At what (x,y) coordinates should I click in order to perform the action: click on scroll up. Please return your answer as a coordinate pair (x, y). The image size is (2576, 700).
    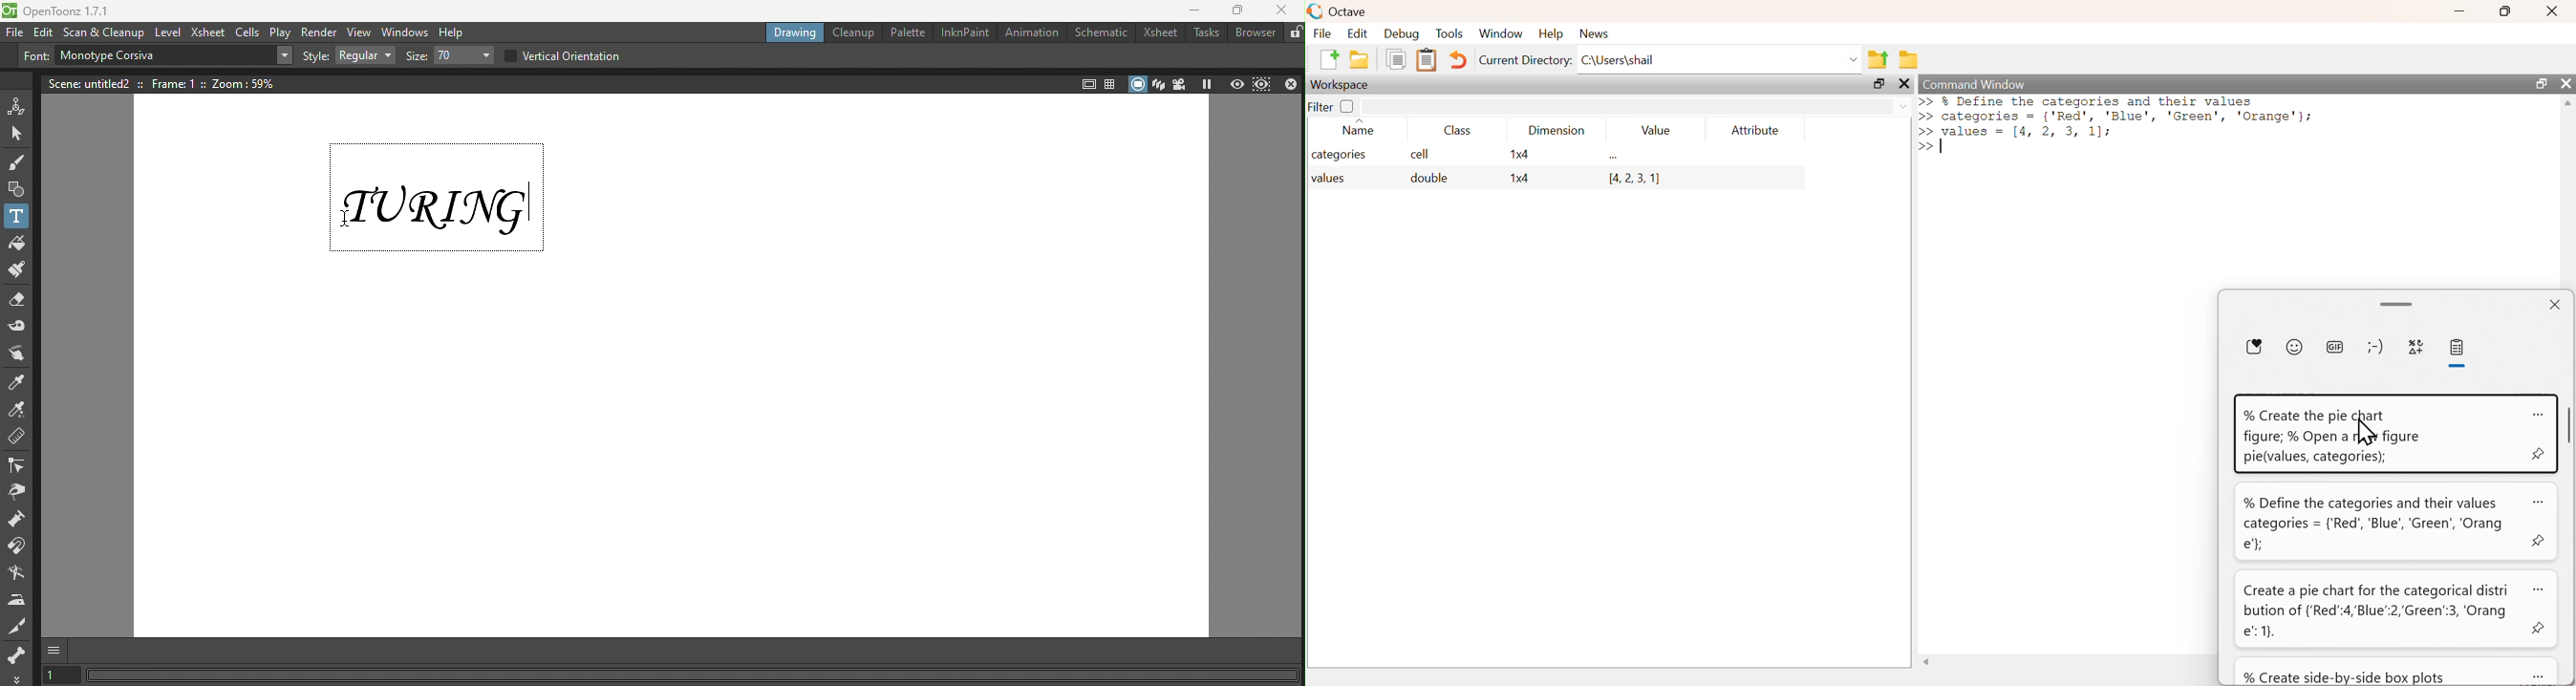
    Looking at the image, I should click on (2568, 104).